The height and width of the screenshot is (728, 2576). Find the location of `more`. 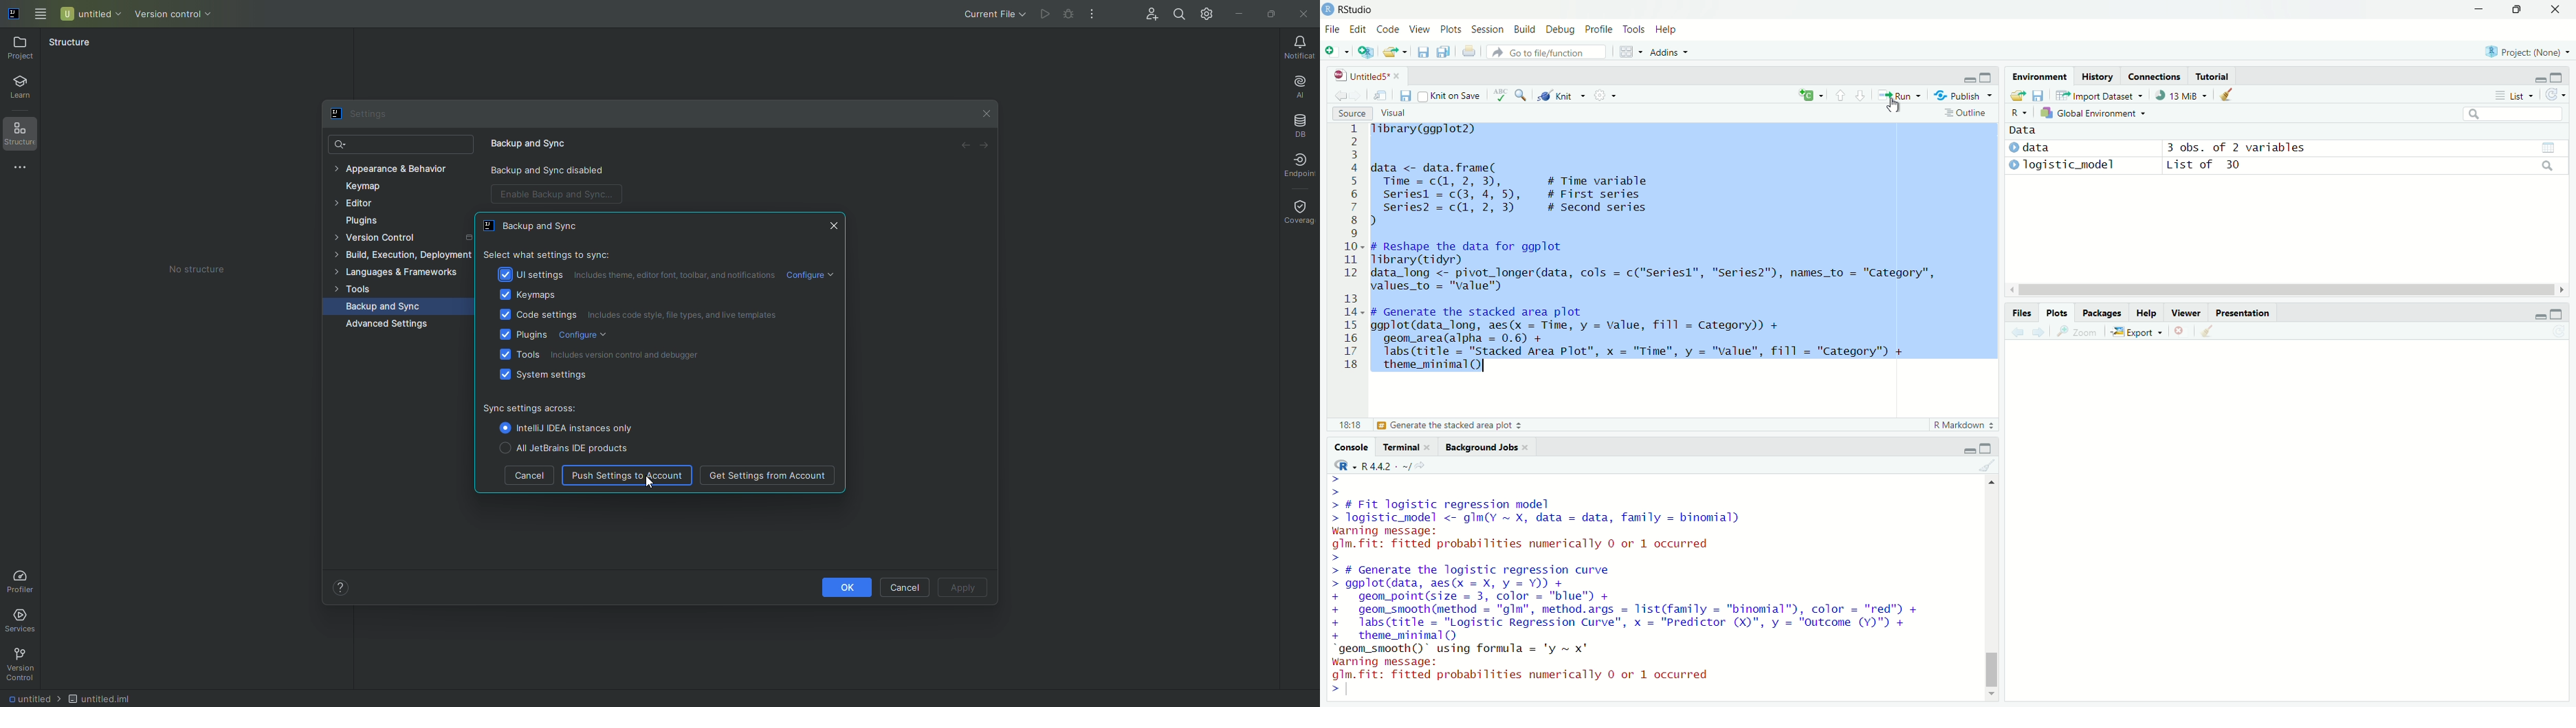

more is located at coordinates (2499, 98).